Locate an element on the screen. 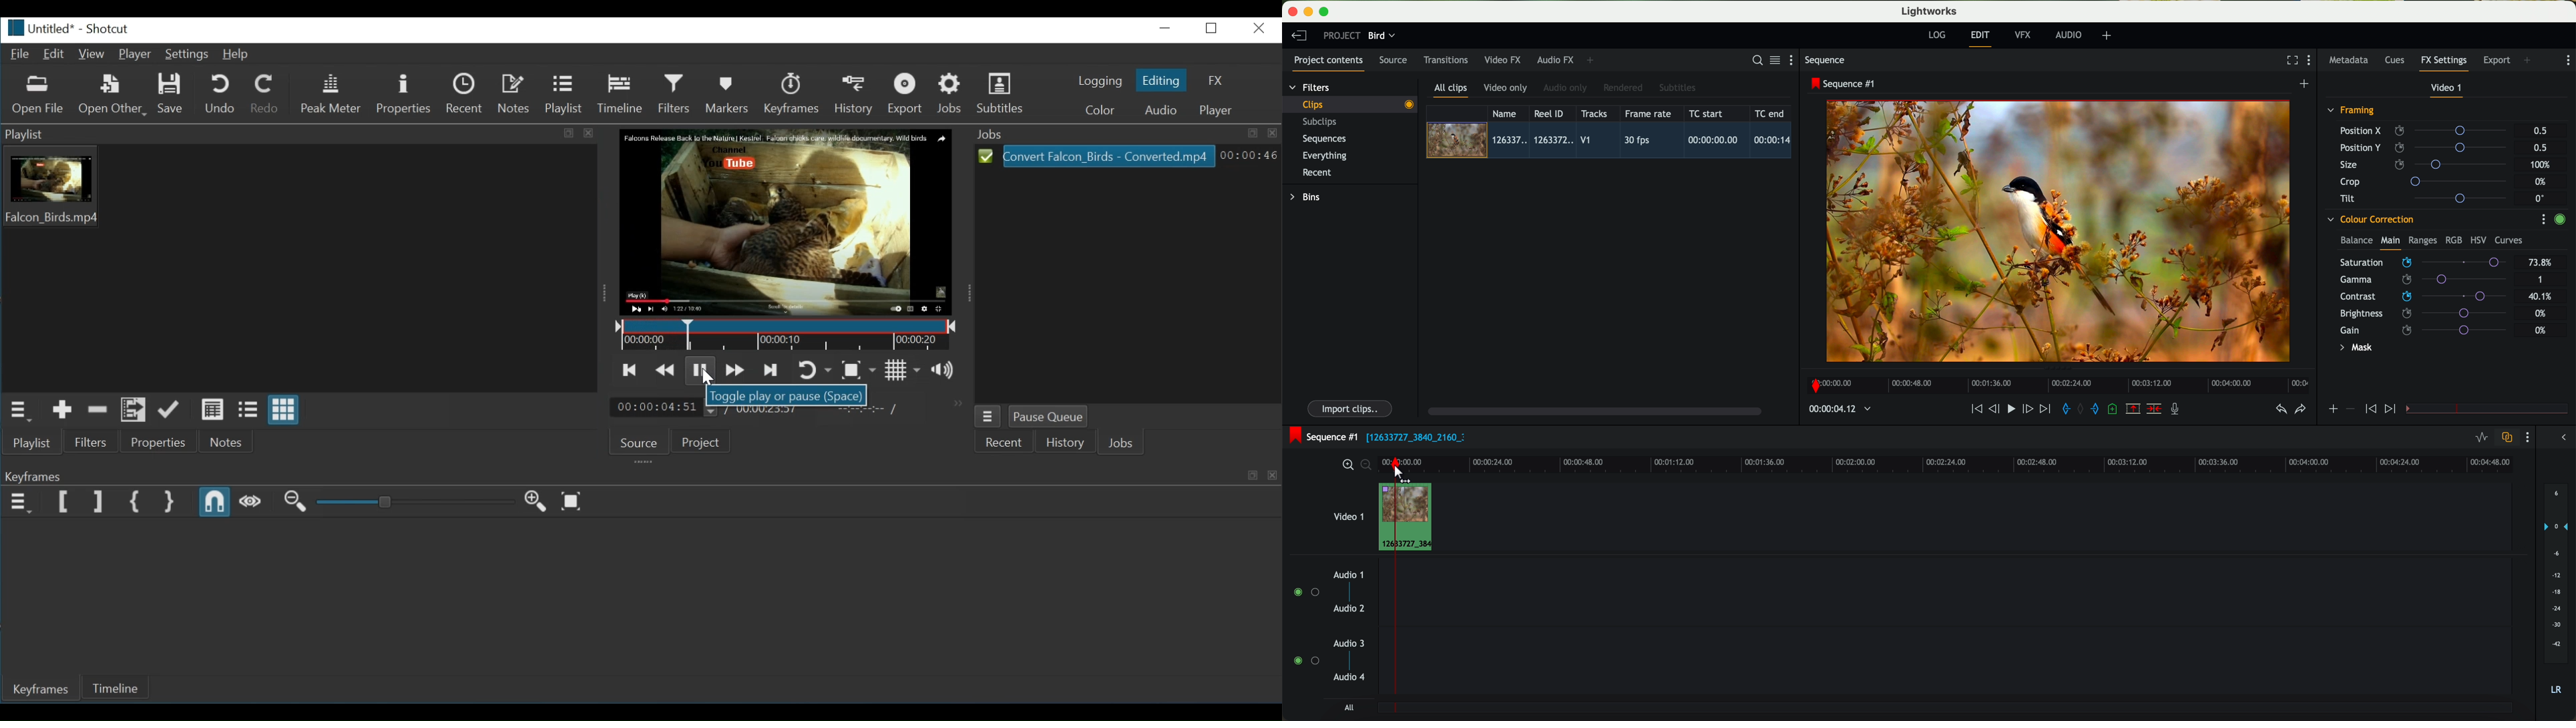 The width and height of the screenshot is (2576, 728). Show the volume control is located at coordinates (943, 370).